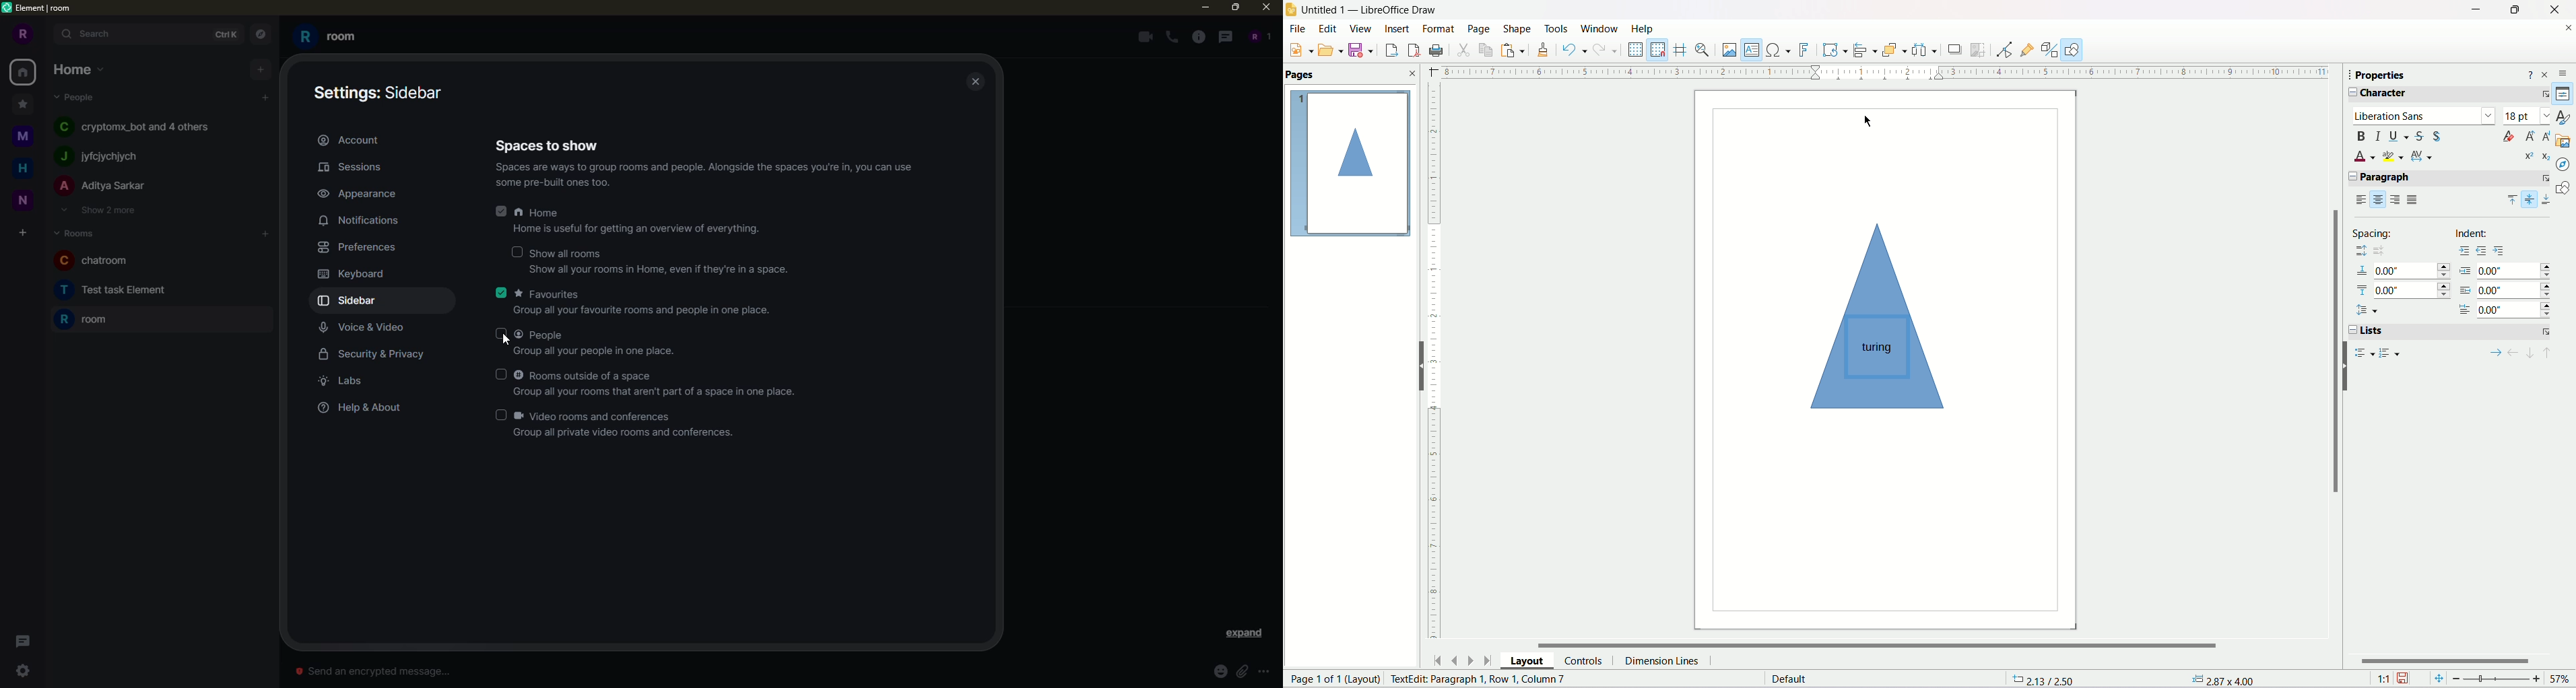 The image size is (2576, 700). What do you see at coordinates (2073, 49) in the screenshot?
I see `Show draw functions` at bounding box center [2073, 49].